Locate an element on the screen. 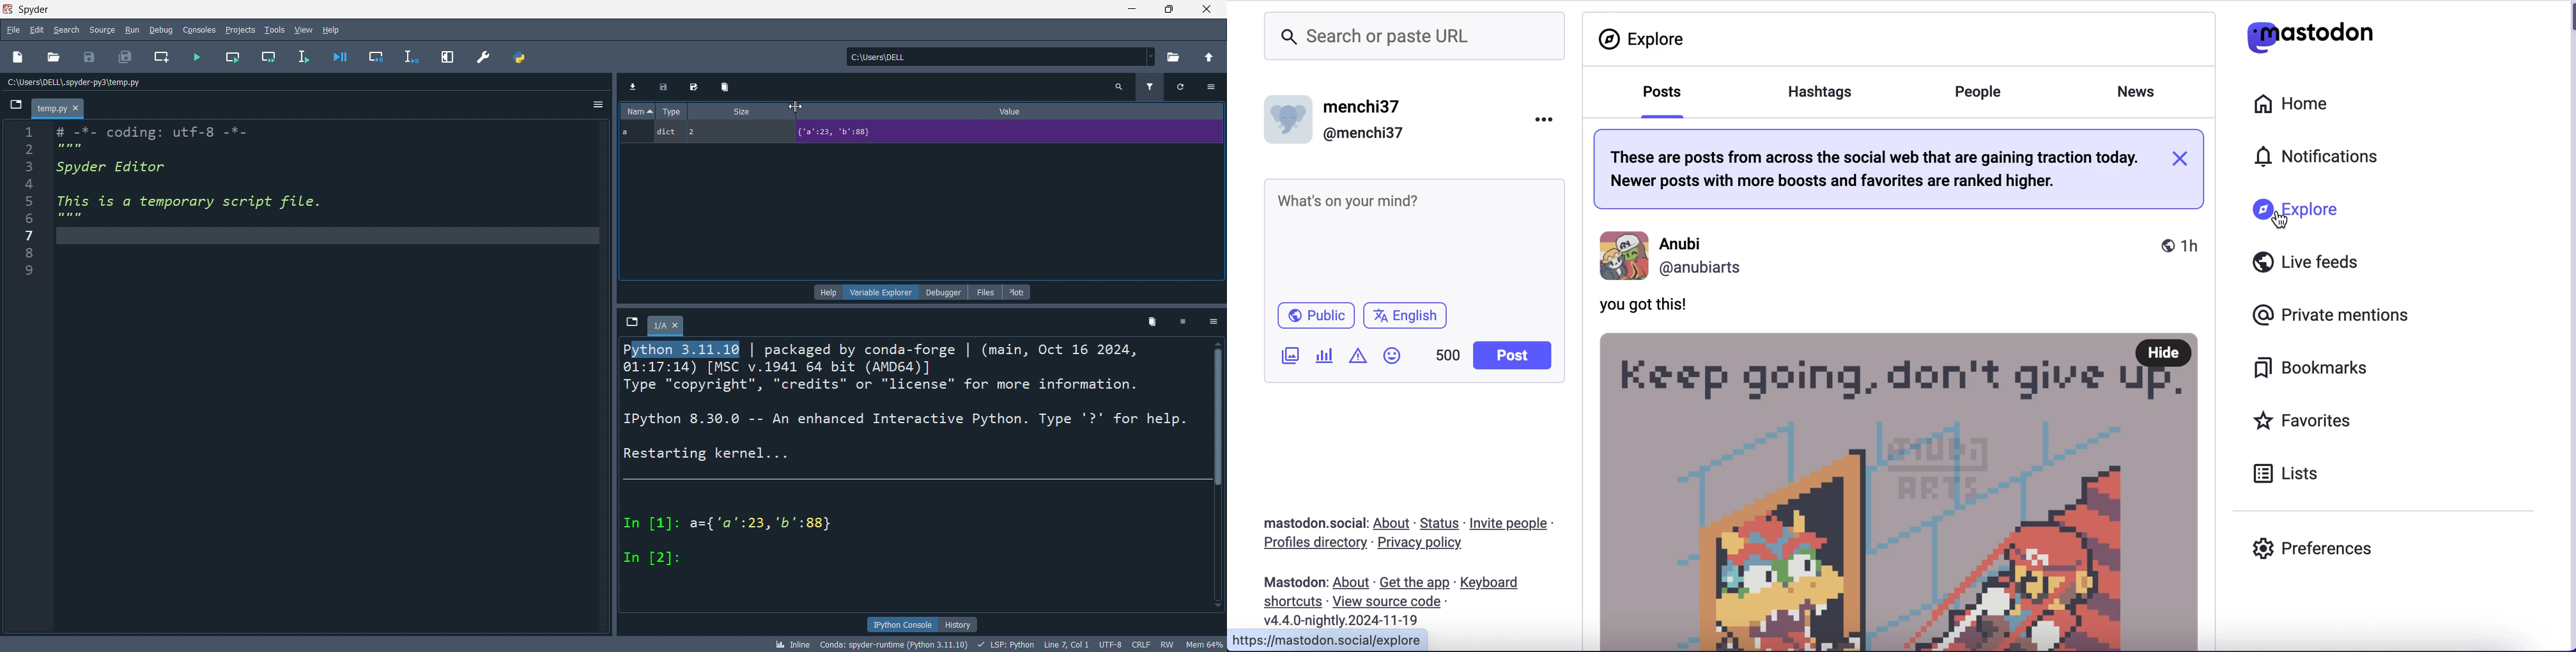 This screenshot has width=2576, height=672. lists is located at coordinates (2302, 472).